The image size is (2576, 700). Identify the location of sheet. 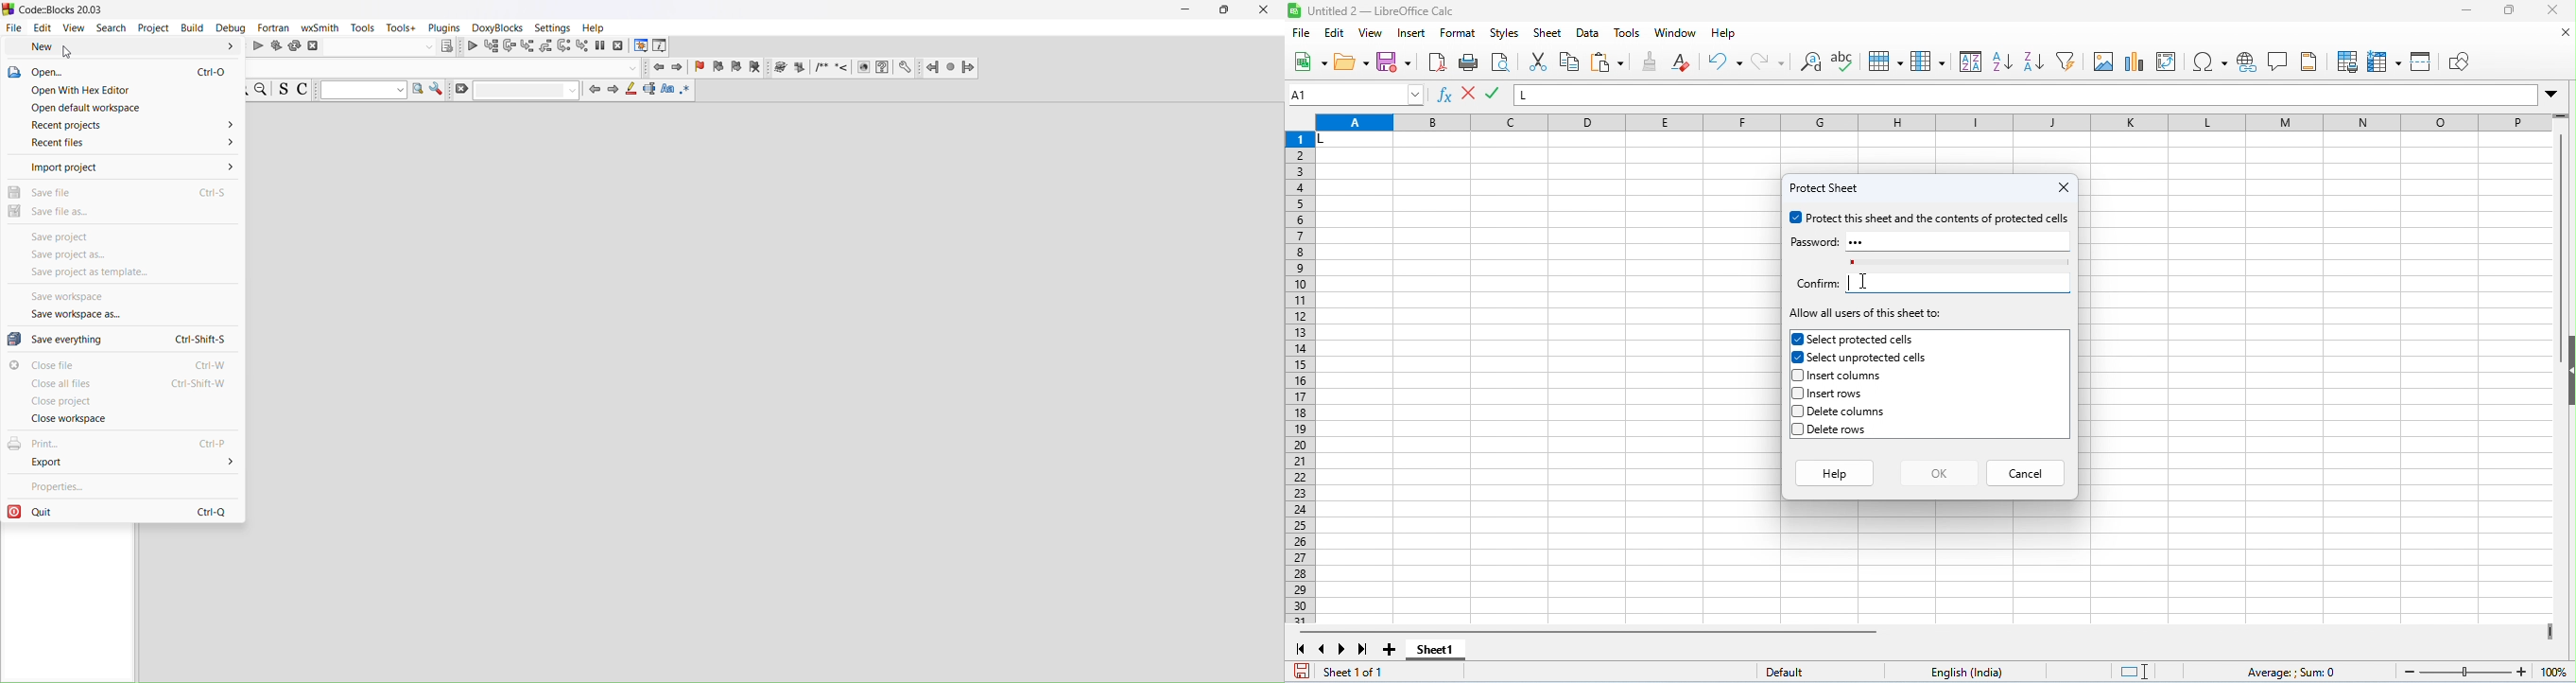
(1547, 33).